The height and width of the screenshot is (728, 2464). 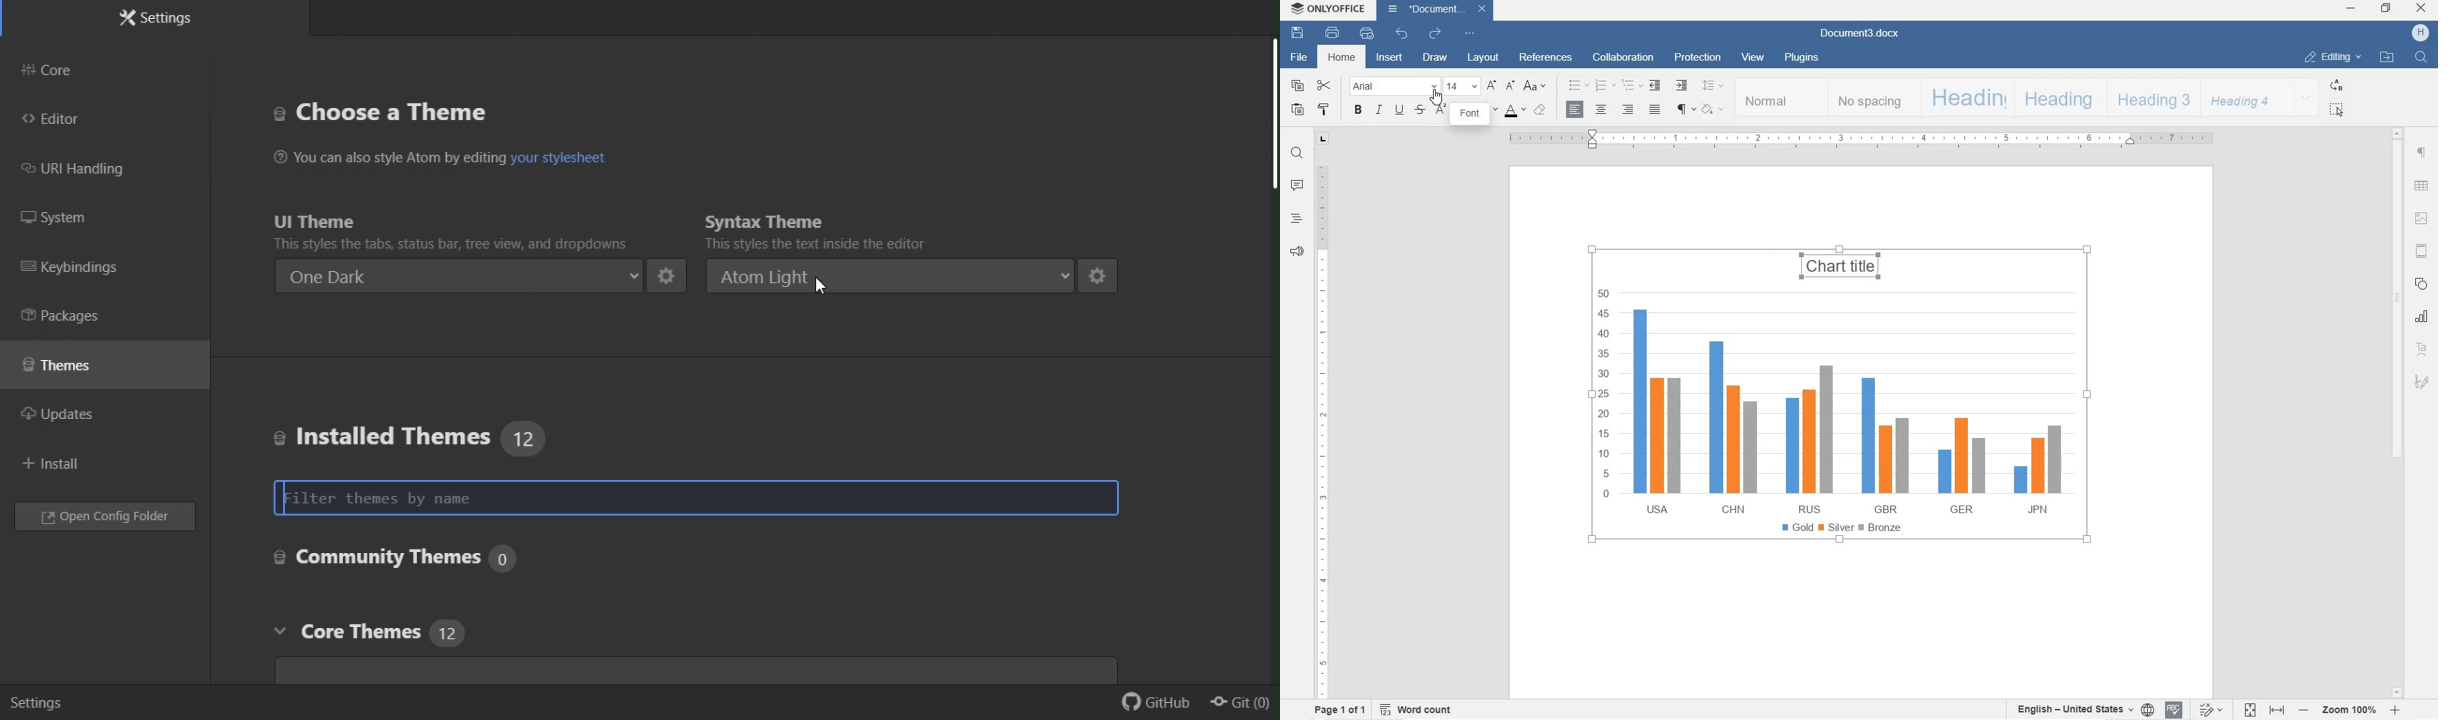 What do you see at coordinates (1297, 252) in the screenshot?
I see `FEEDBACK & SUPPORT` at bounding box center [1297, 252].